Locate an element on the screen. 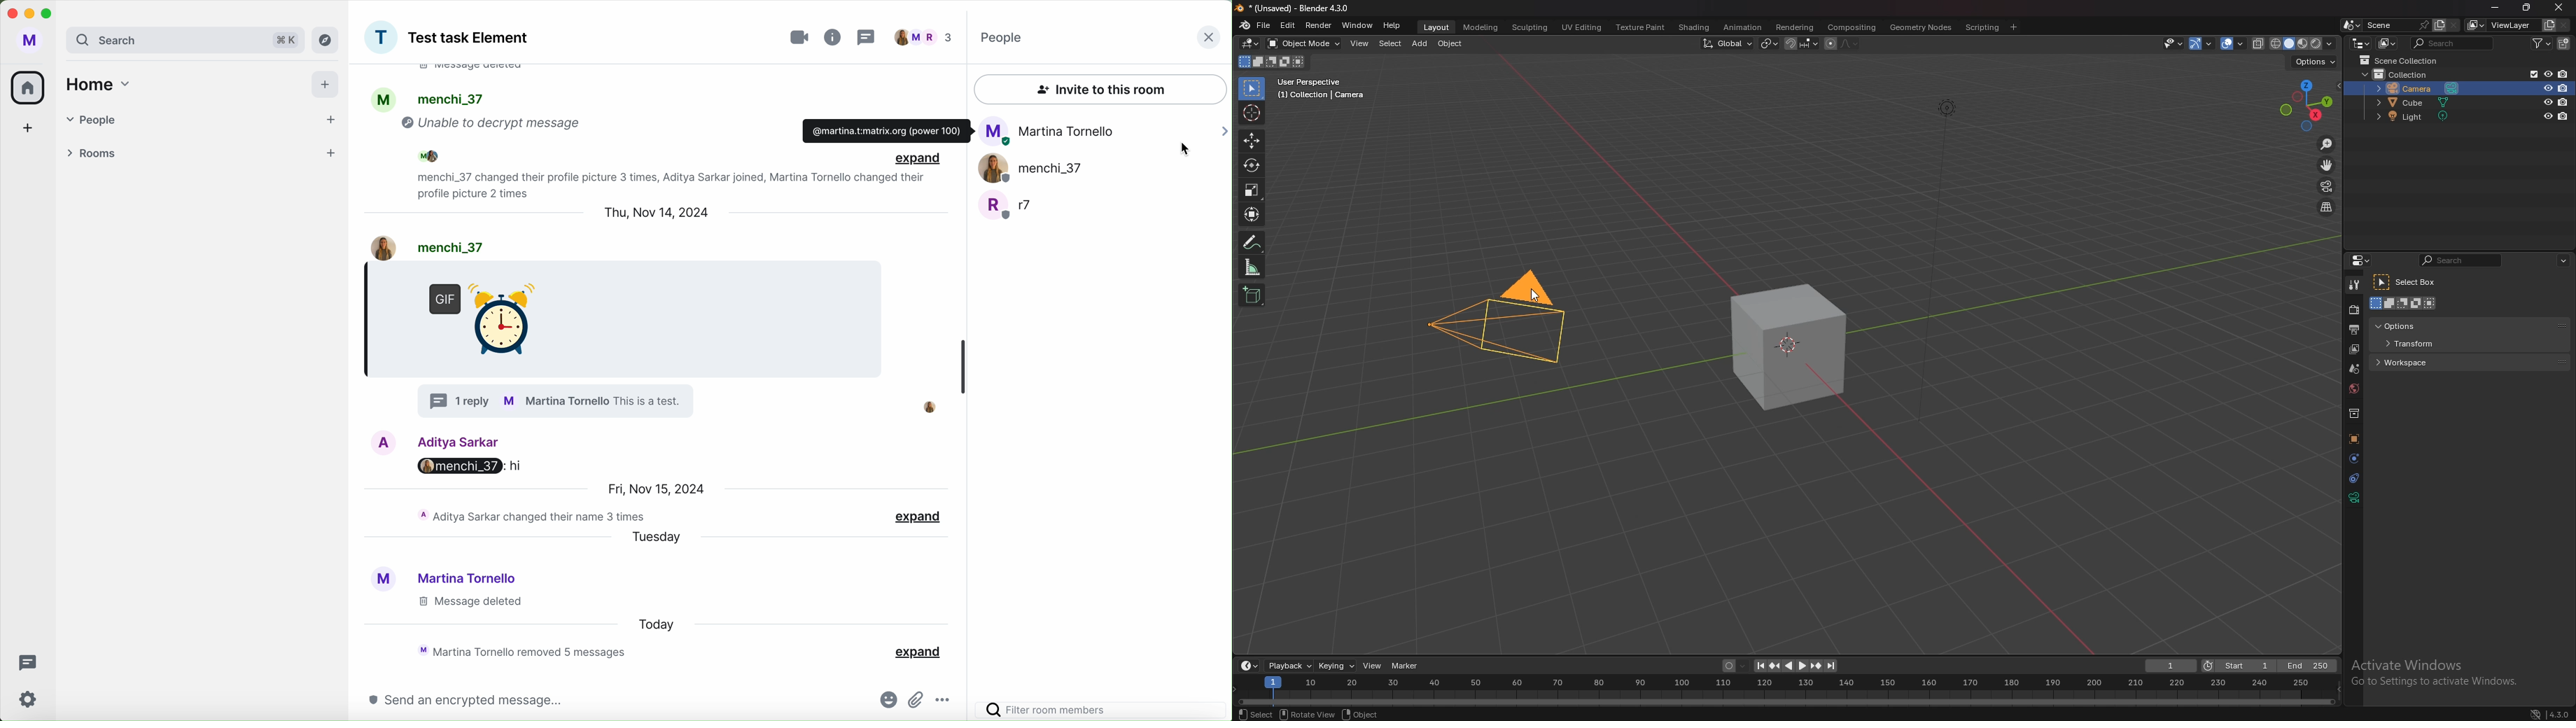  add is located at coordinates (330, 152).